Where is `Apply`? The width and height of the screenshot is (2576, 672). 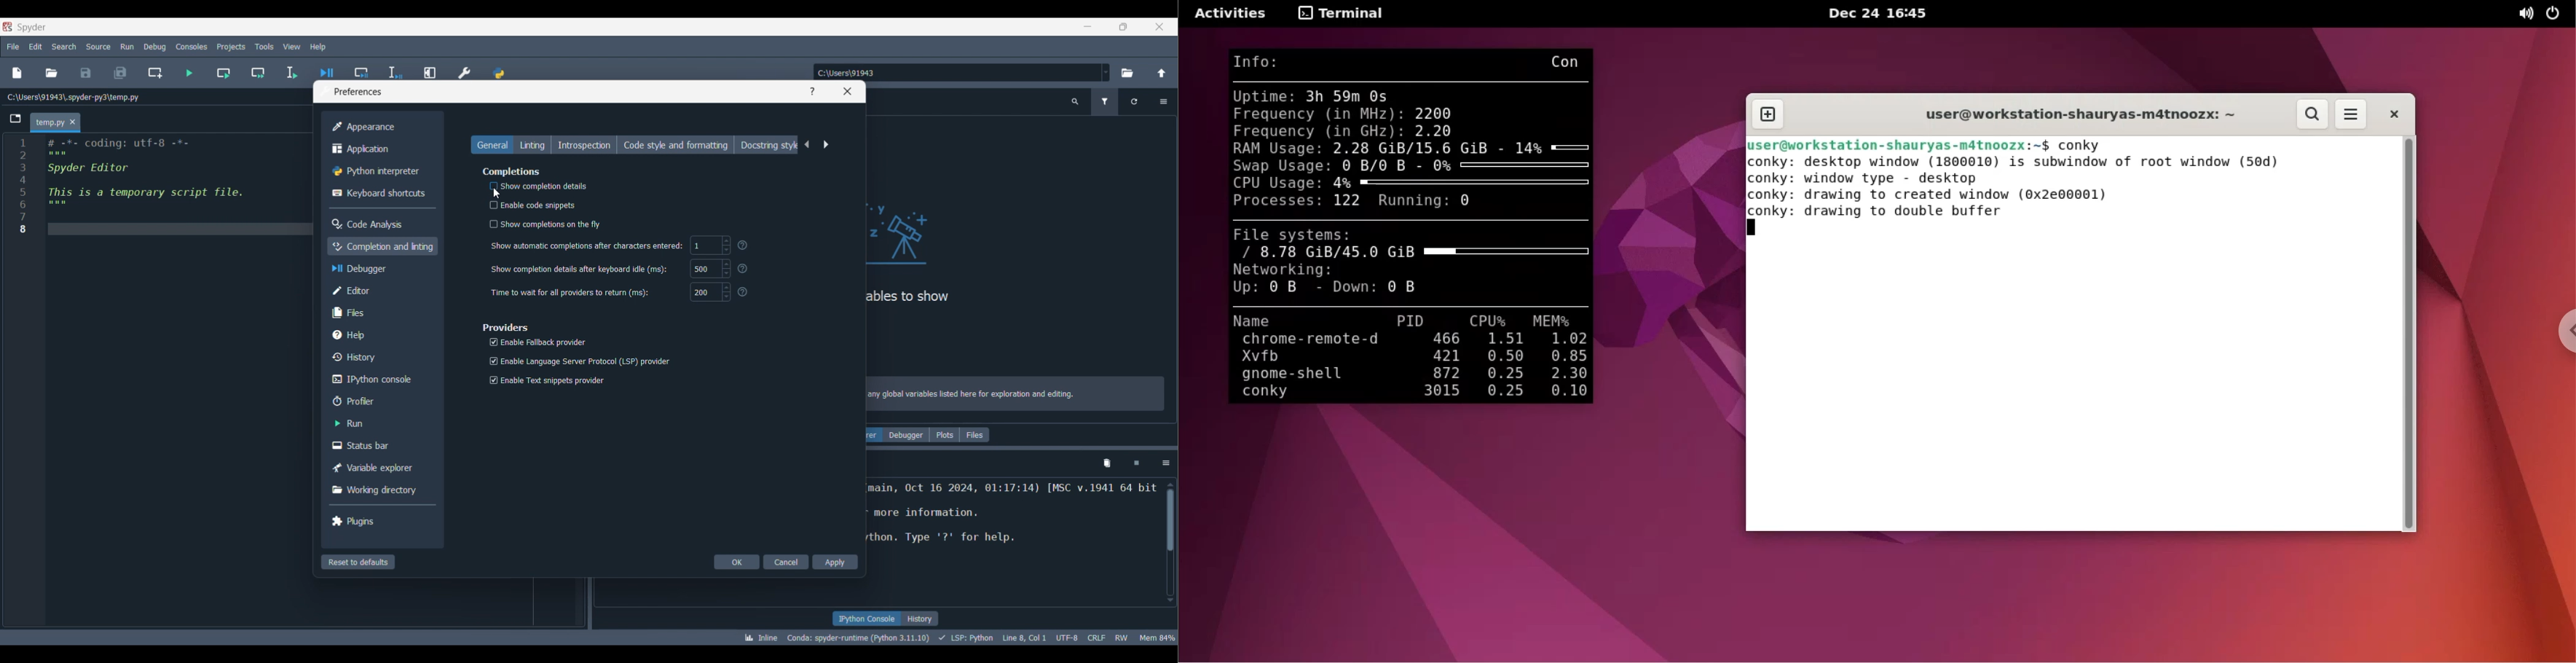
Apply is located at coordinates (836, 562).